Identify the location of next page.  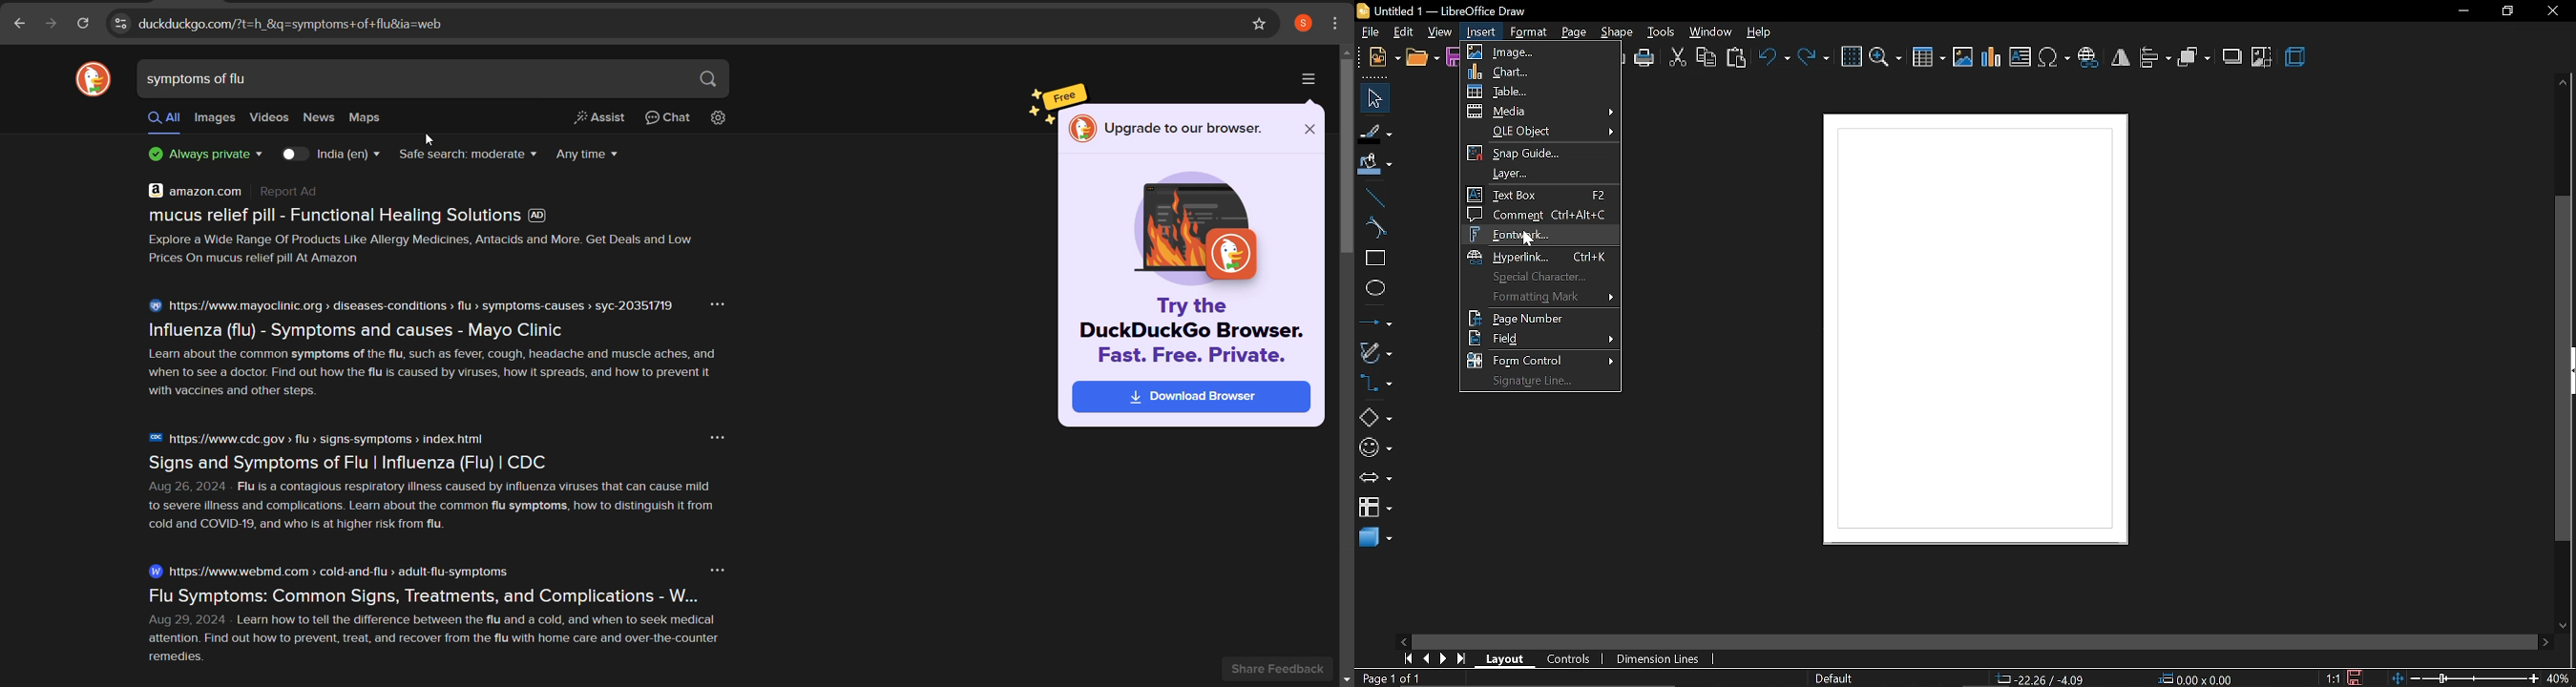
(1440, 658).